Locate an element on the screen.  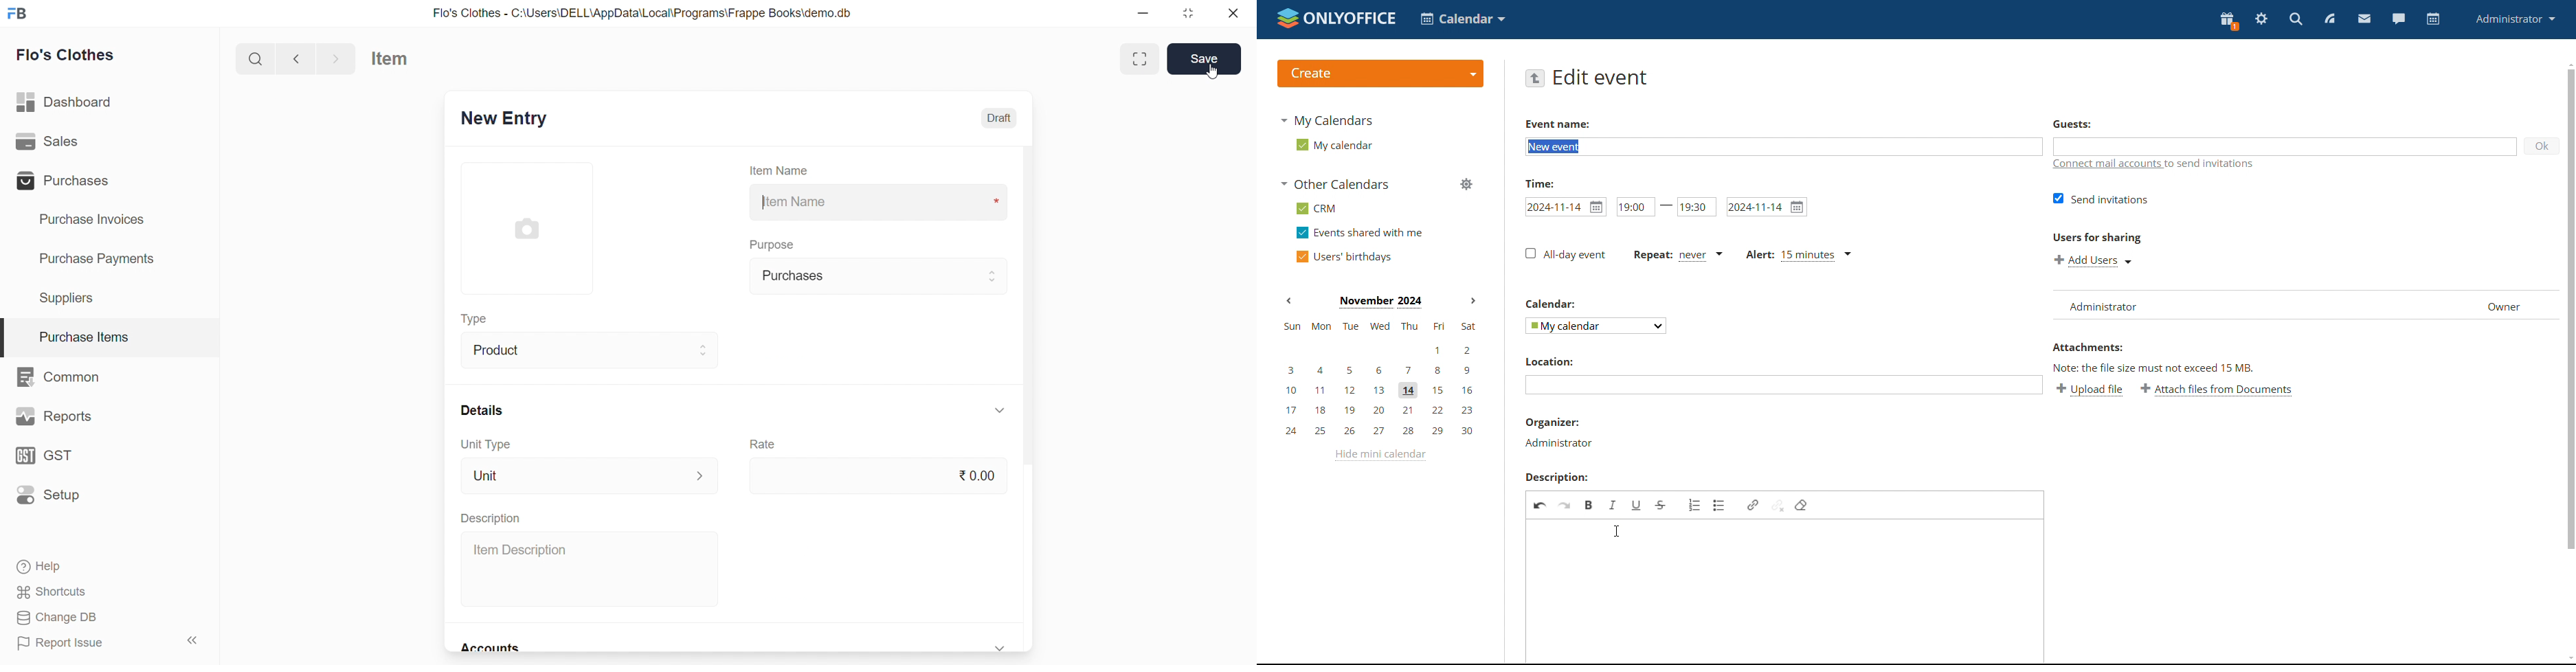
Item Name is located at coordinates (879, 204).